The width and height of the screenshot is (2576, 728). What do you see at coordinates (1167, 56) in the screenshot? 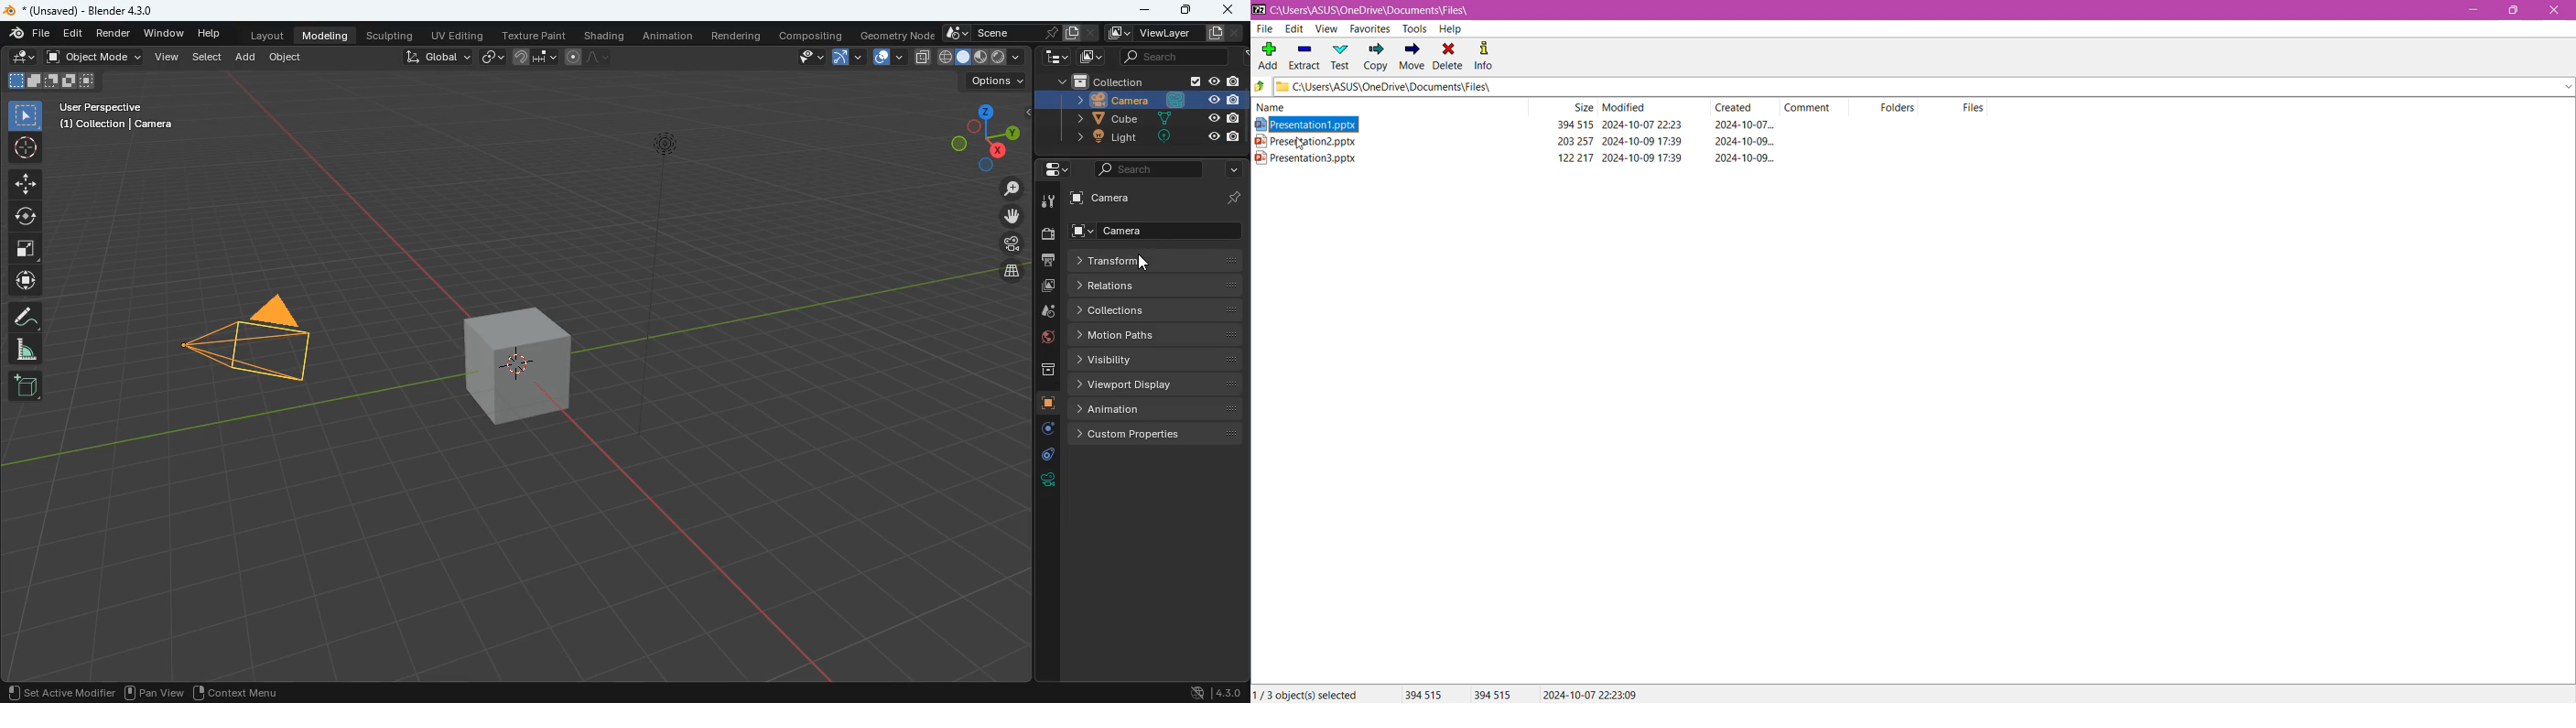
I see `search` at bounding box center [1167, 56].